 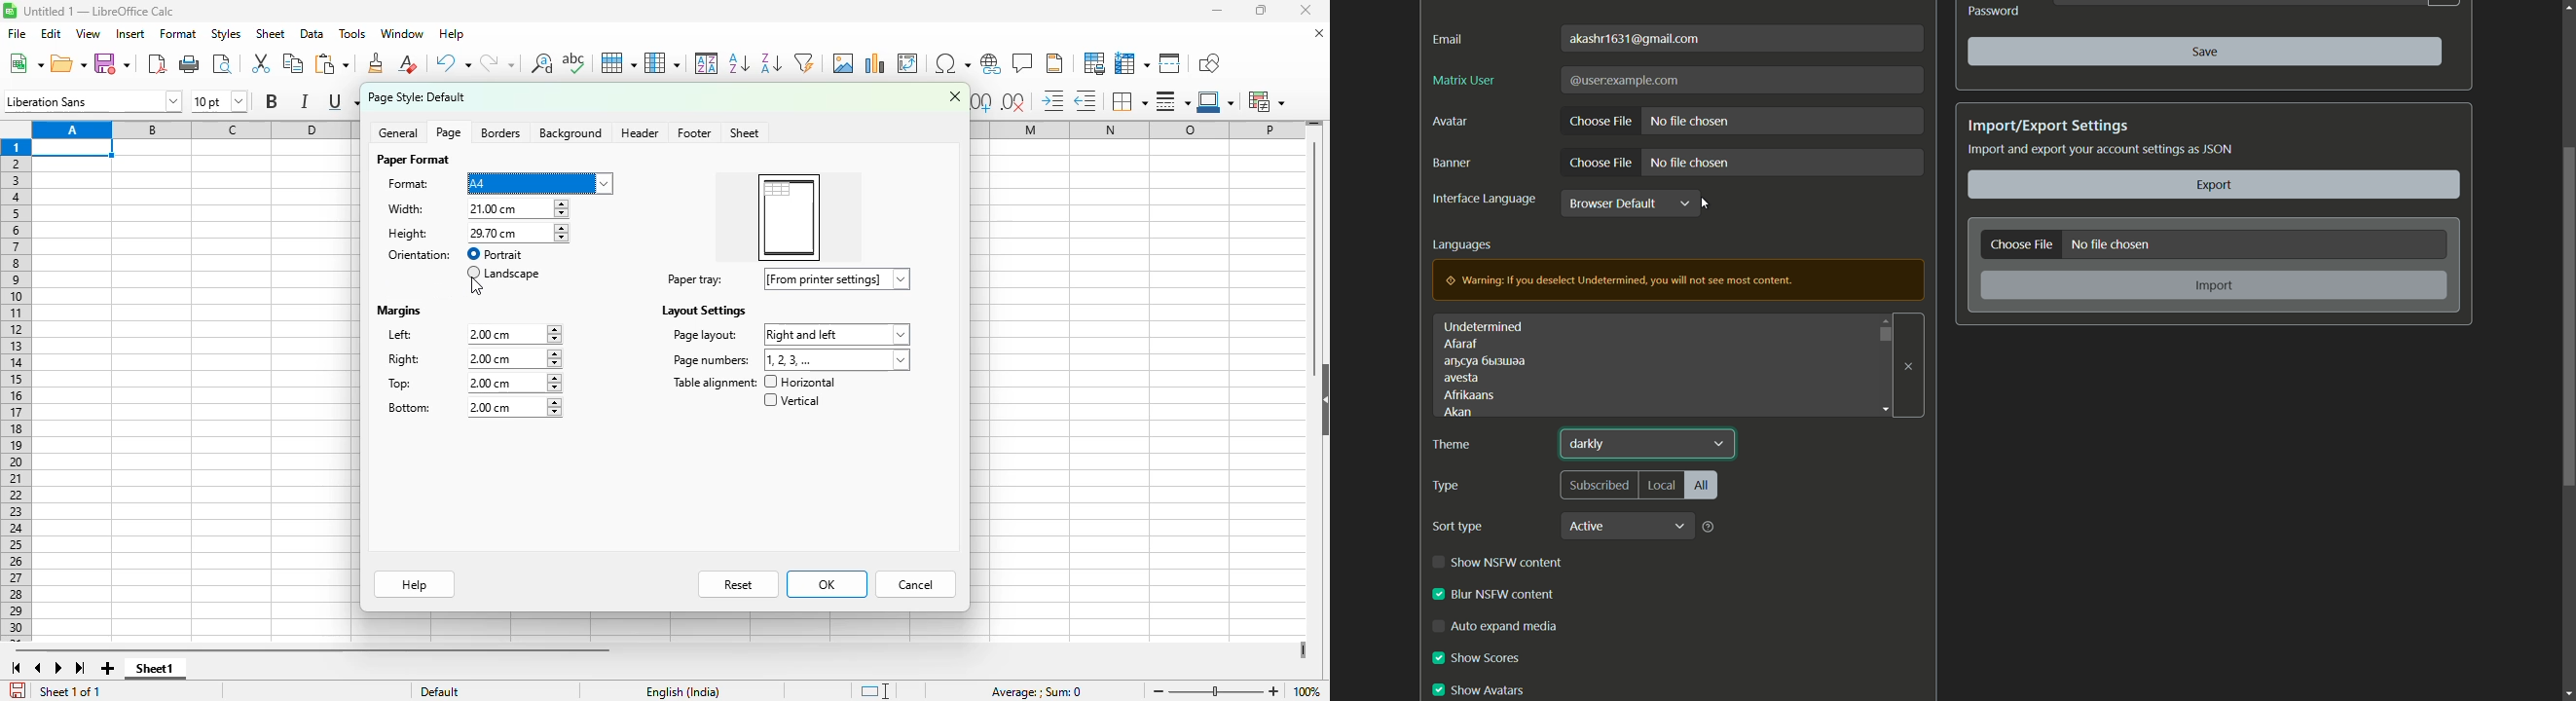 What do you see at coordinates (1208, 64) in the screenshot?
I see `show draw functions` at bounding box center [1208, 64].